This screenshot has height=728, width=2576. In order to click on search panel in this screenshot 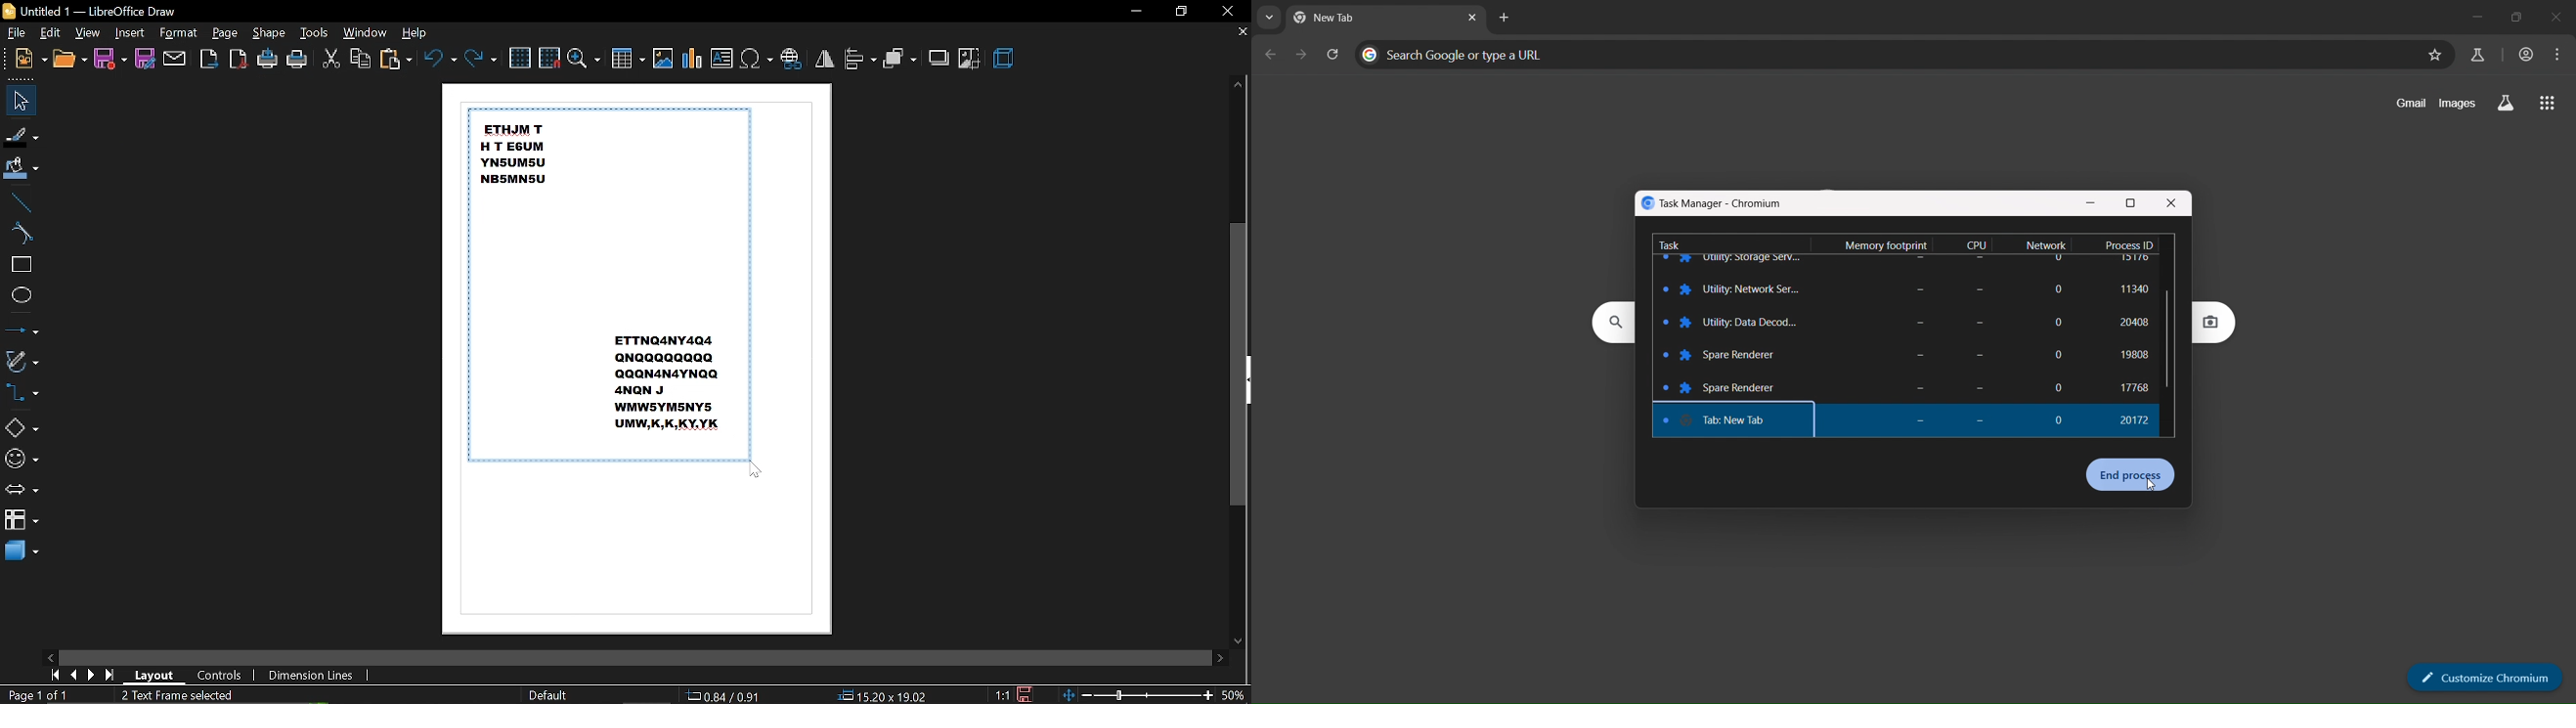, I will do `click(1457, 53)`.